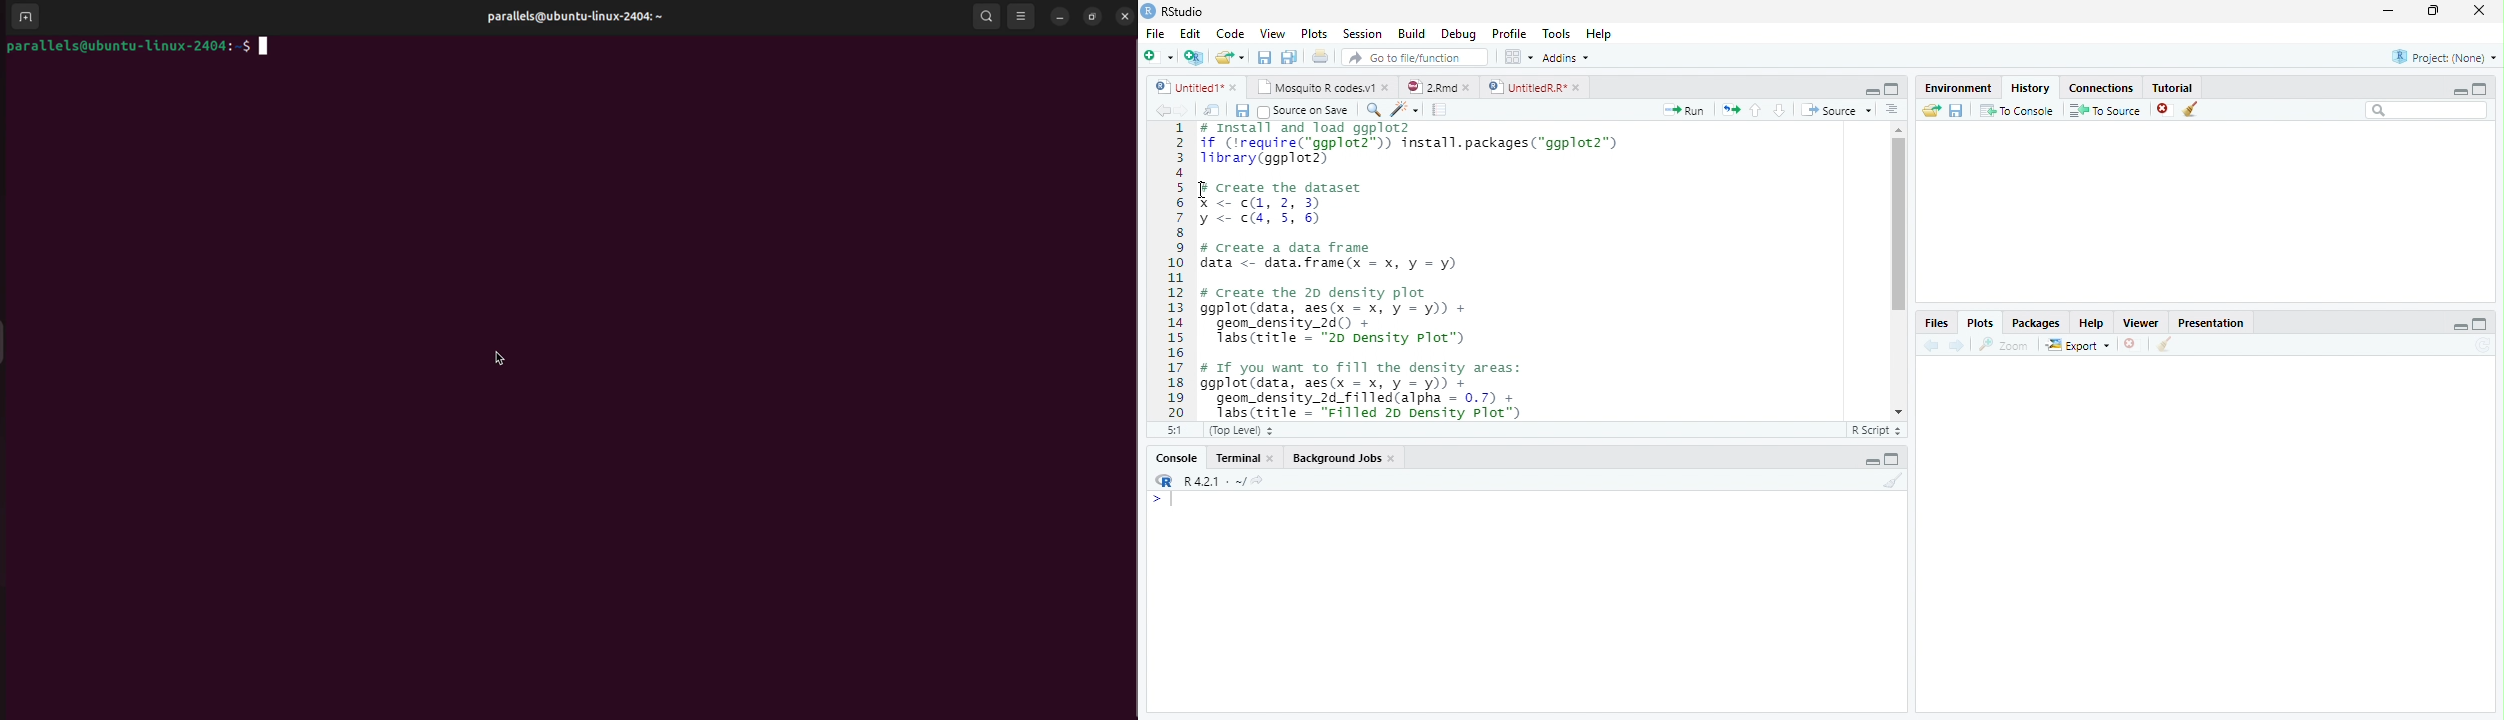  What do you see at coordinates (2191, 110) in the screenshot?
I see `clear` at bounding box center [2191, 110].